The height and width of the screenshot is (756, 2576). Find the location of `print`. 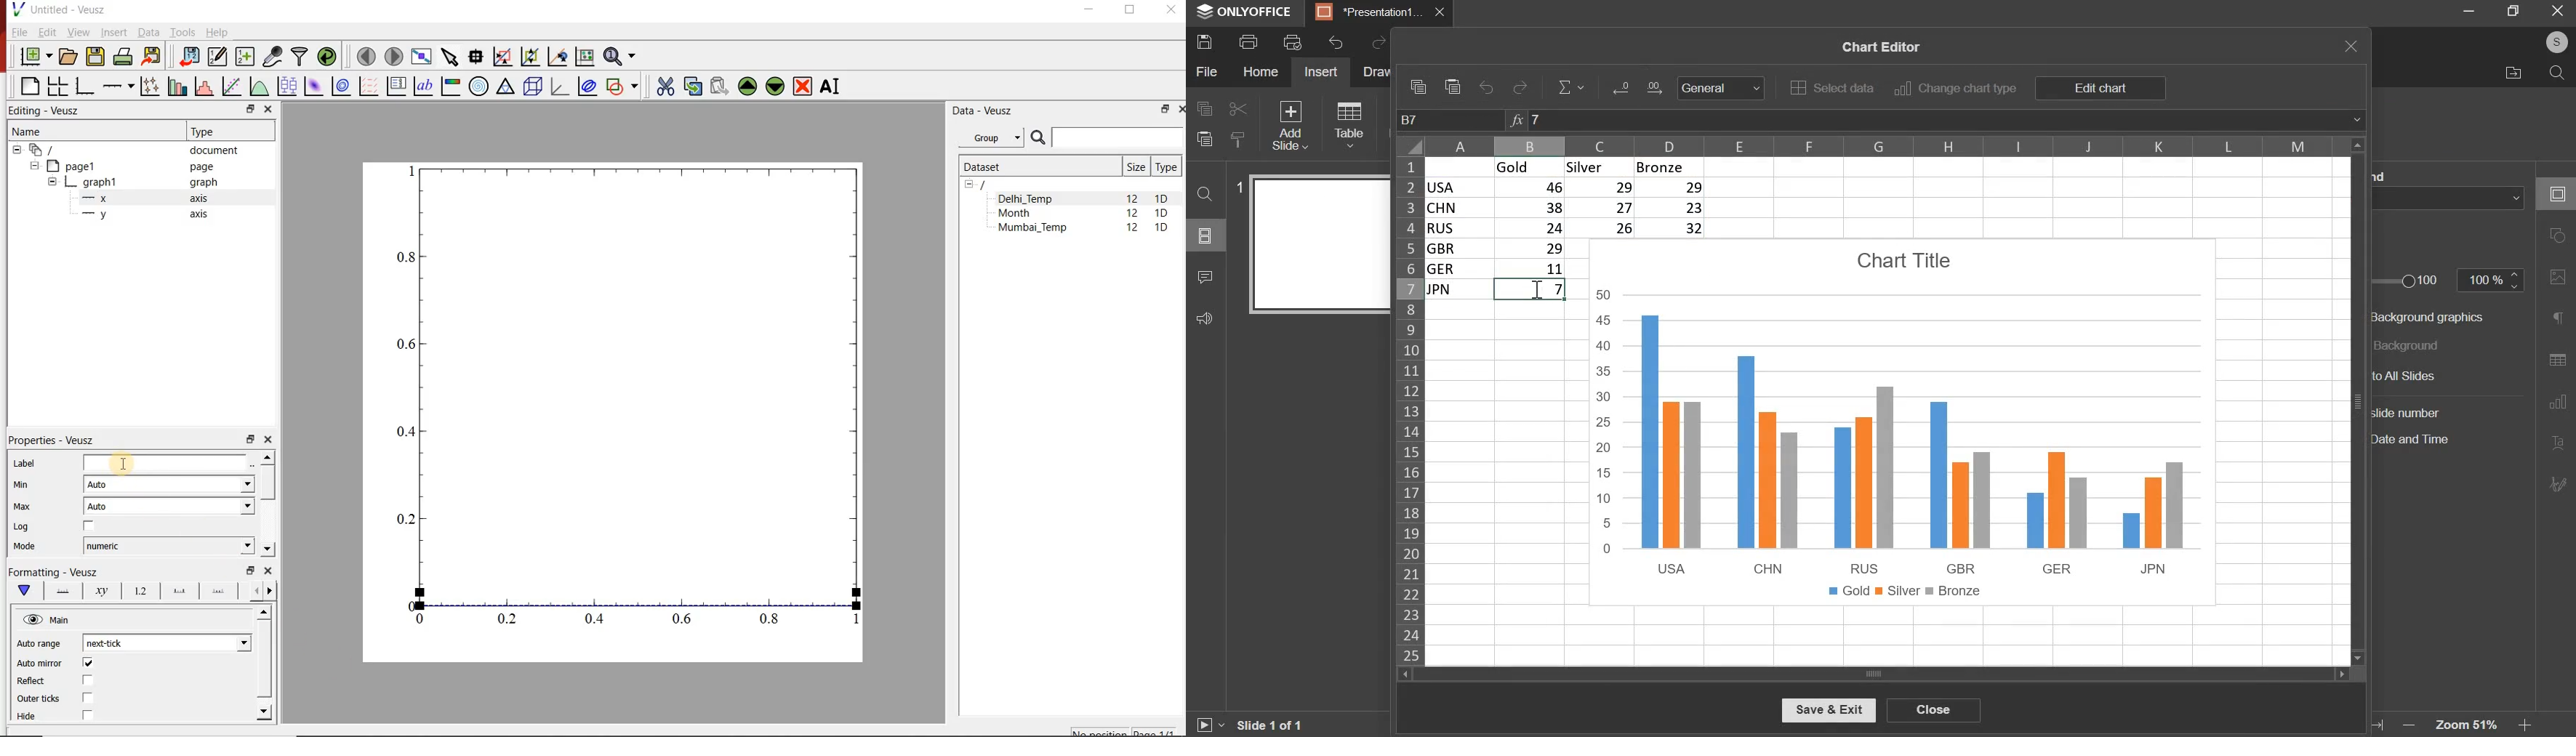

print is located at coordinates (1248, 42).